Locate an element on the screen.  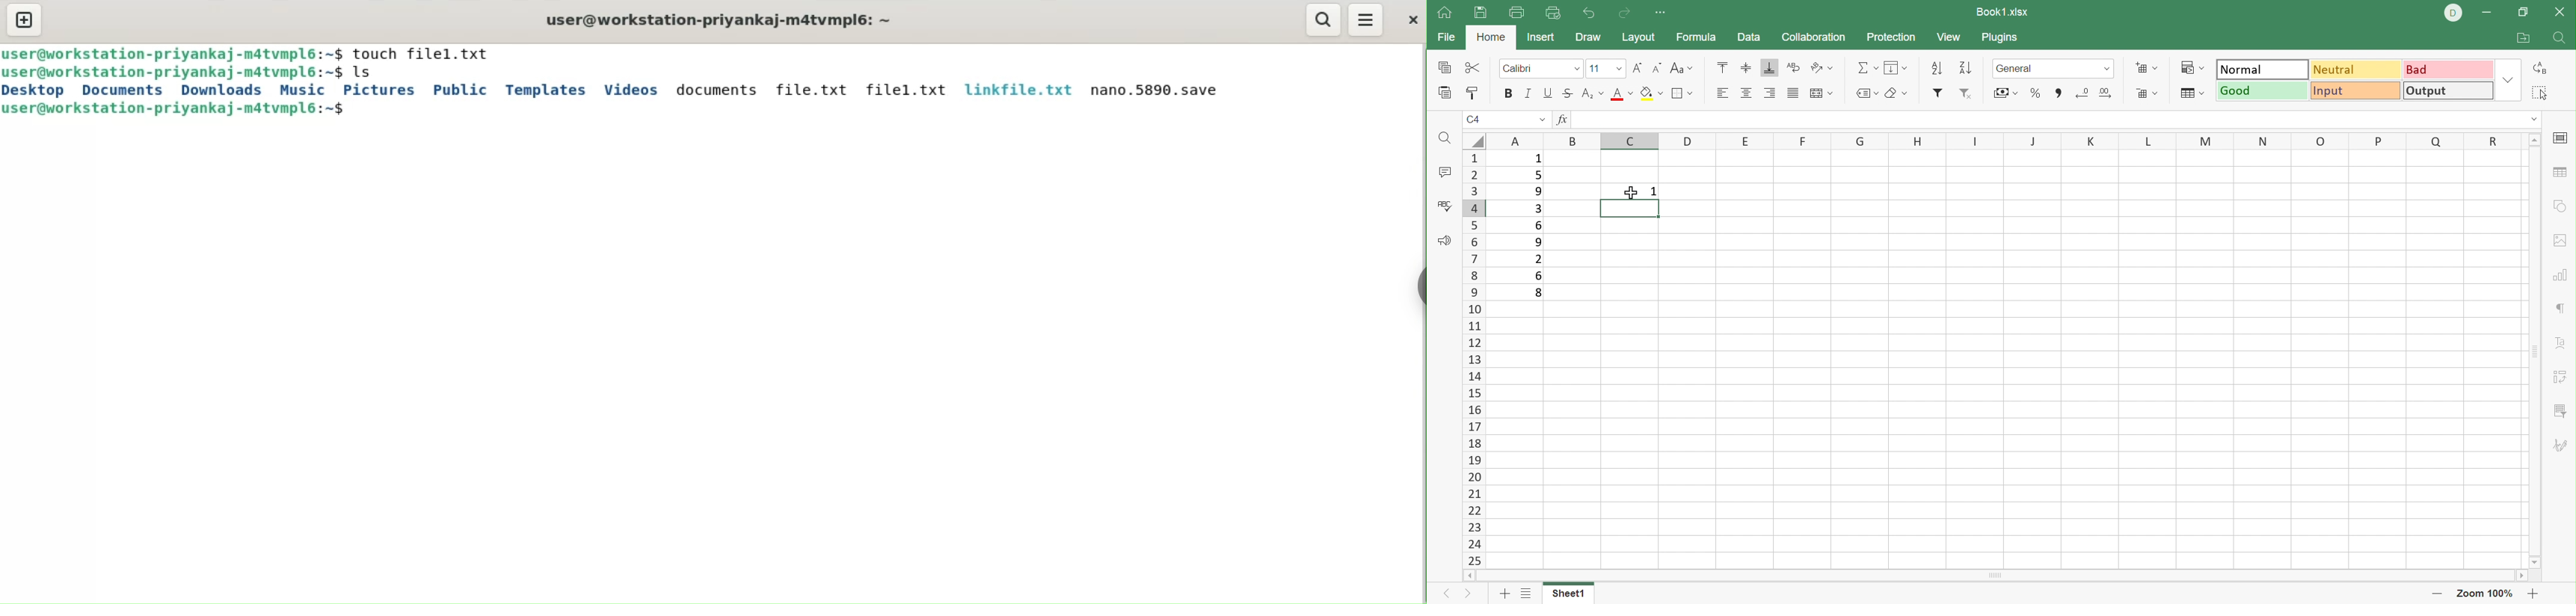
Merge and center is located at coordinates (1822, 93).